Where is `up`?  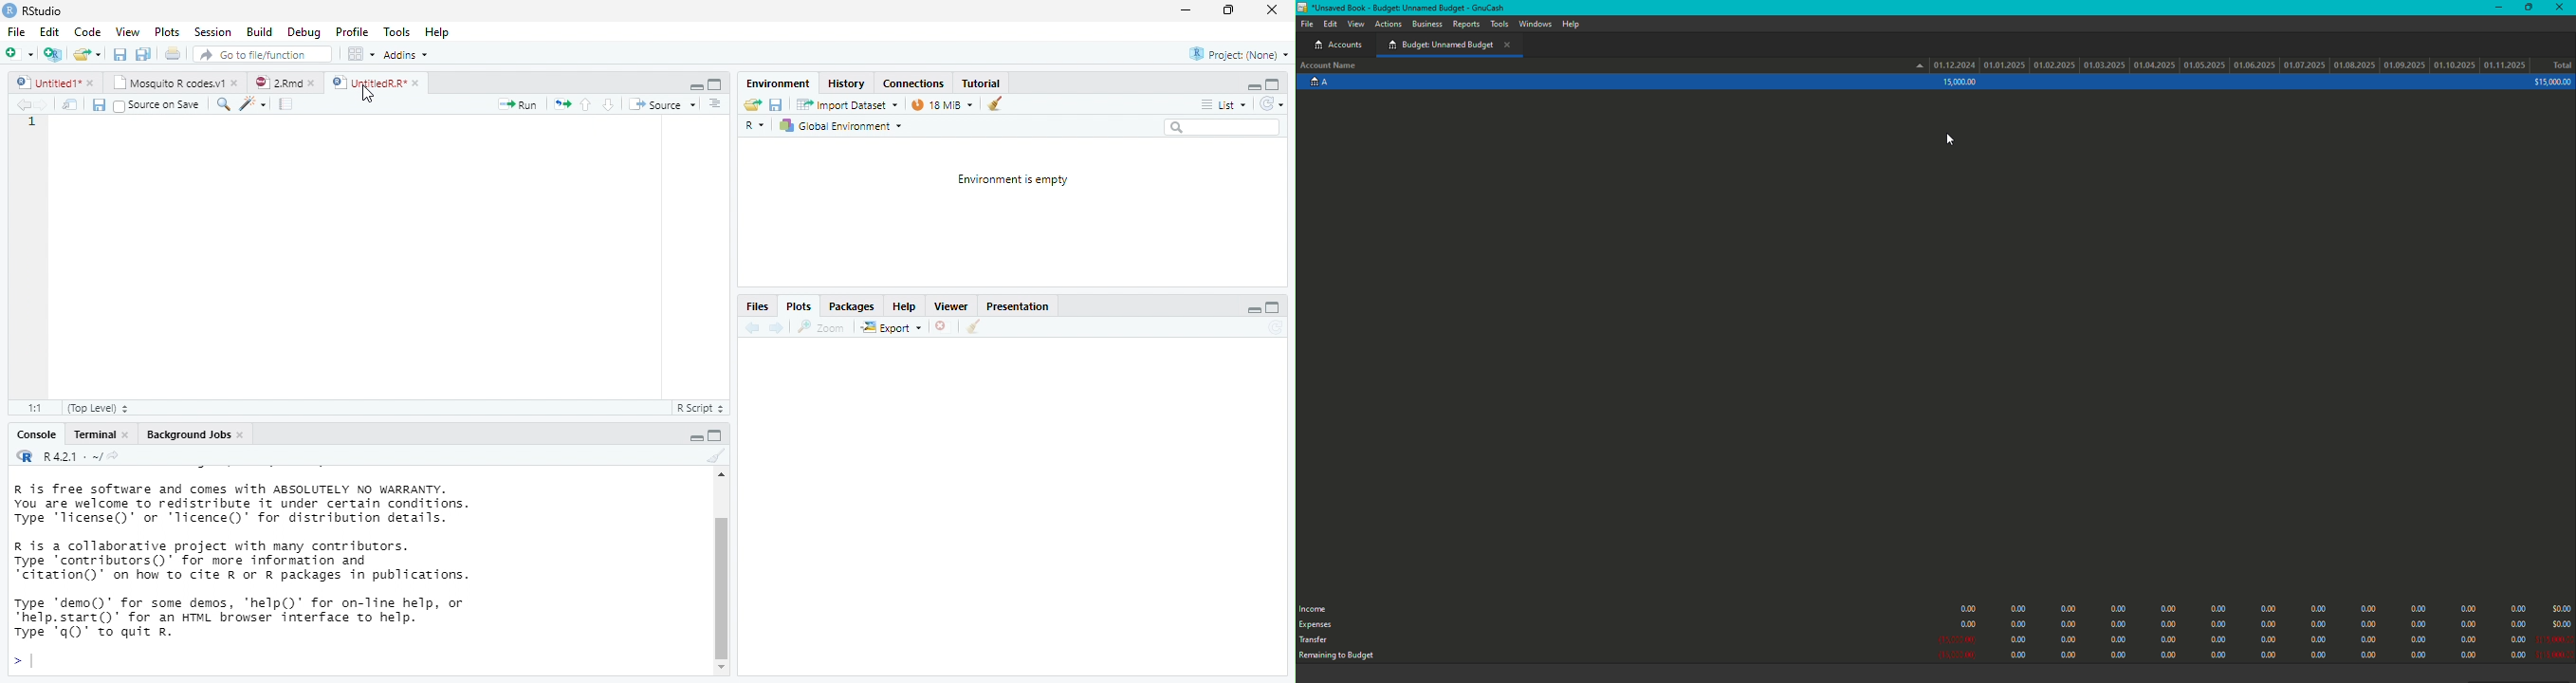 up is located at coordinates (586, 104).